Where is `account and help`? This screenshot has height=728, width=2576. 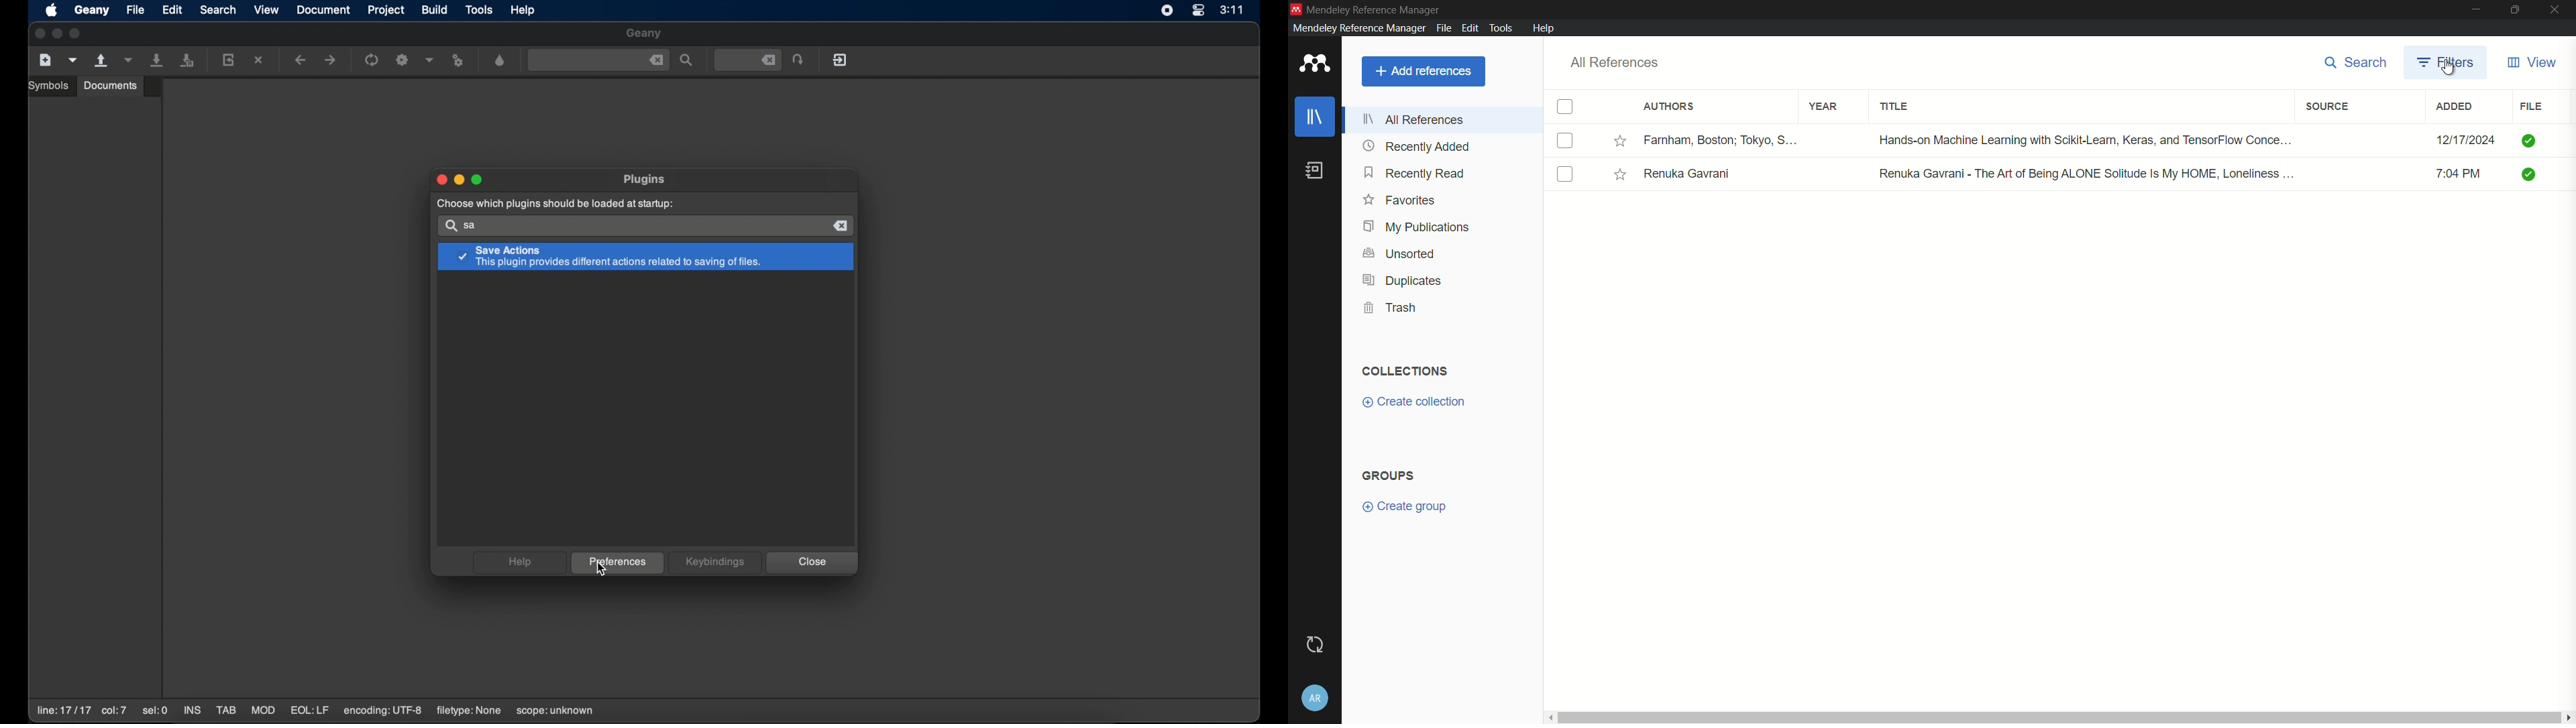 account and help is located at coordinates (1315, 698).